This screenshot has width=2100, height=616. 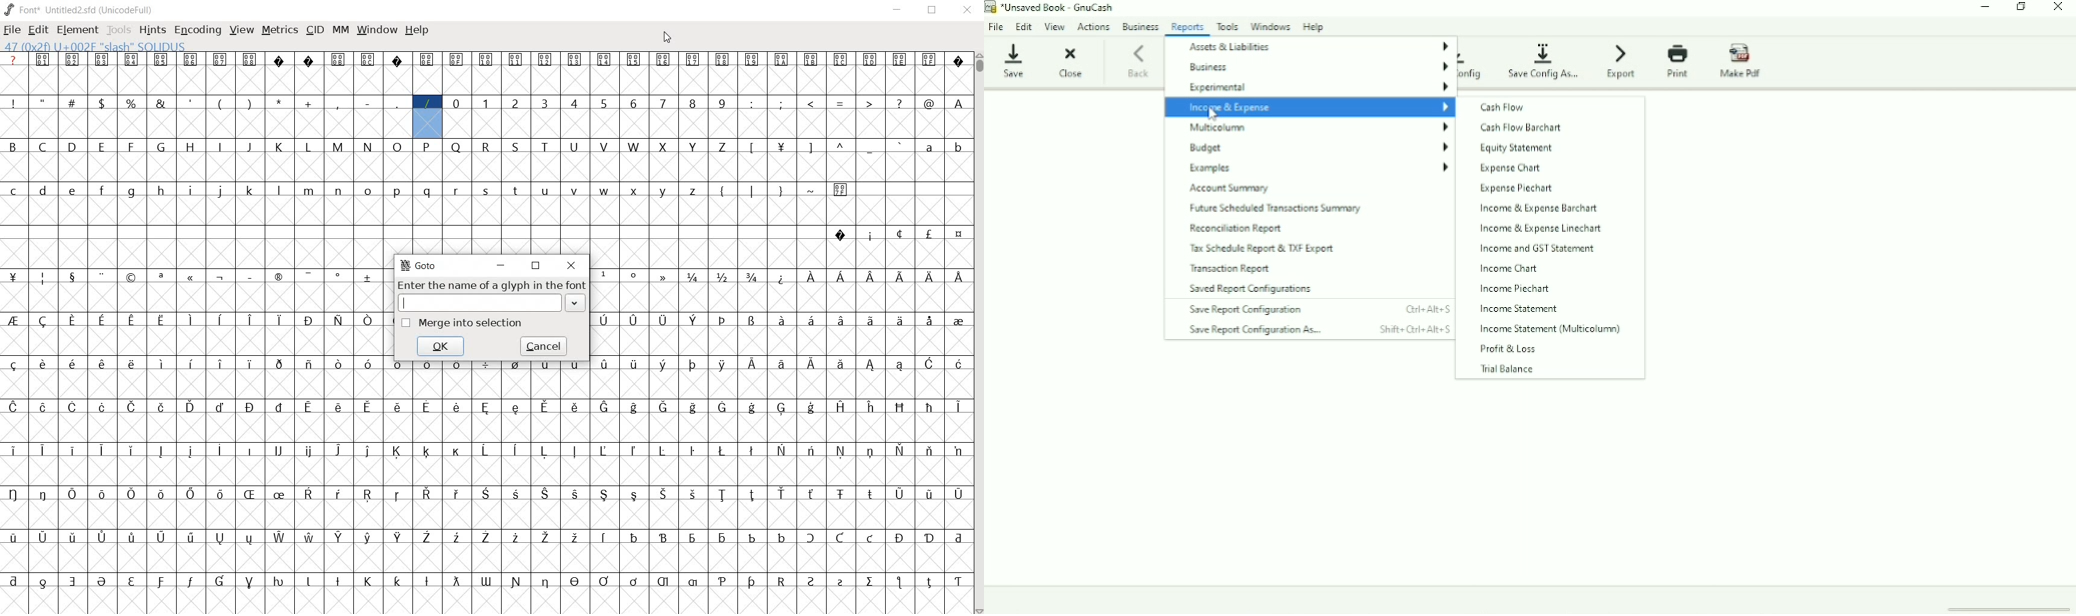 What do you see at coordinates (13, 103) in the screenshot?
I see `glyph` at bounding box center [13, 103].